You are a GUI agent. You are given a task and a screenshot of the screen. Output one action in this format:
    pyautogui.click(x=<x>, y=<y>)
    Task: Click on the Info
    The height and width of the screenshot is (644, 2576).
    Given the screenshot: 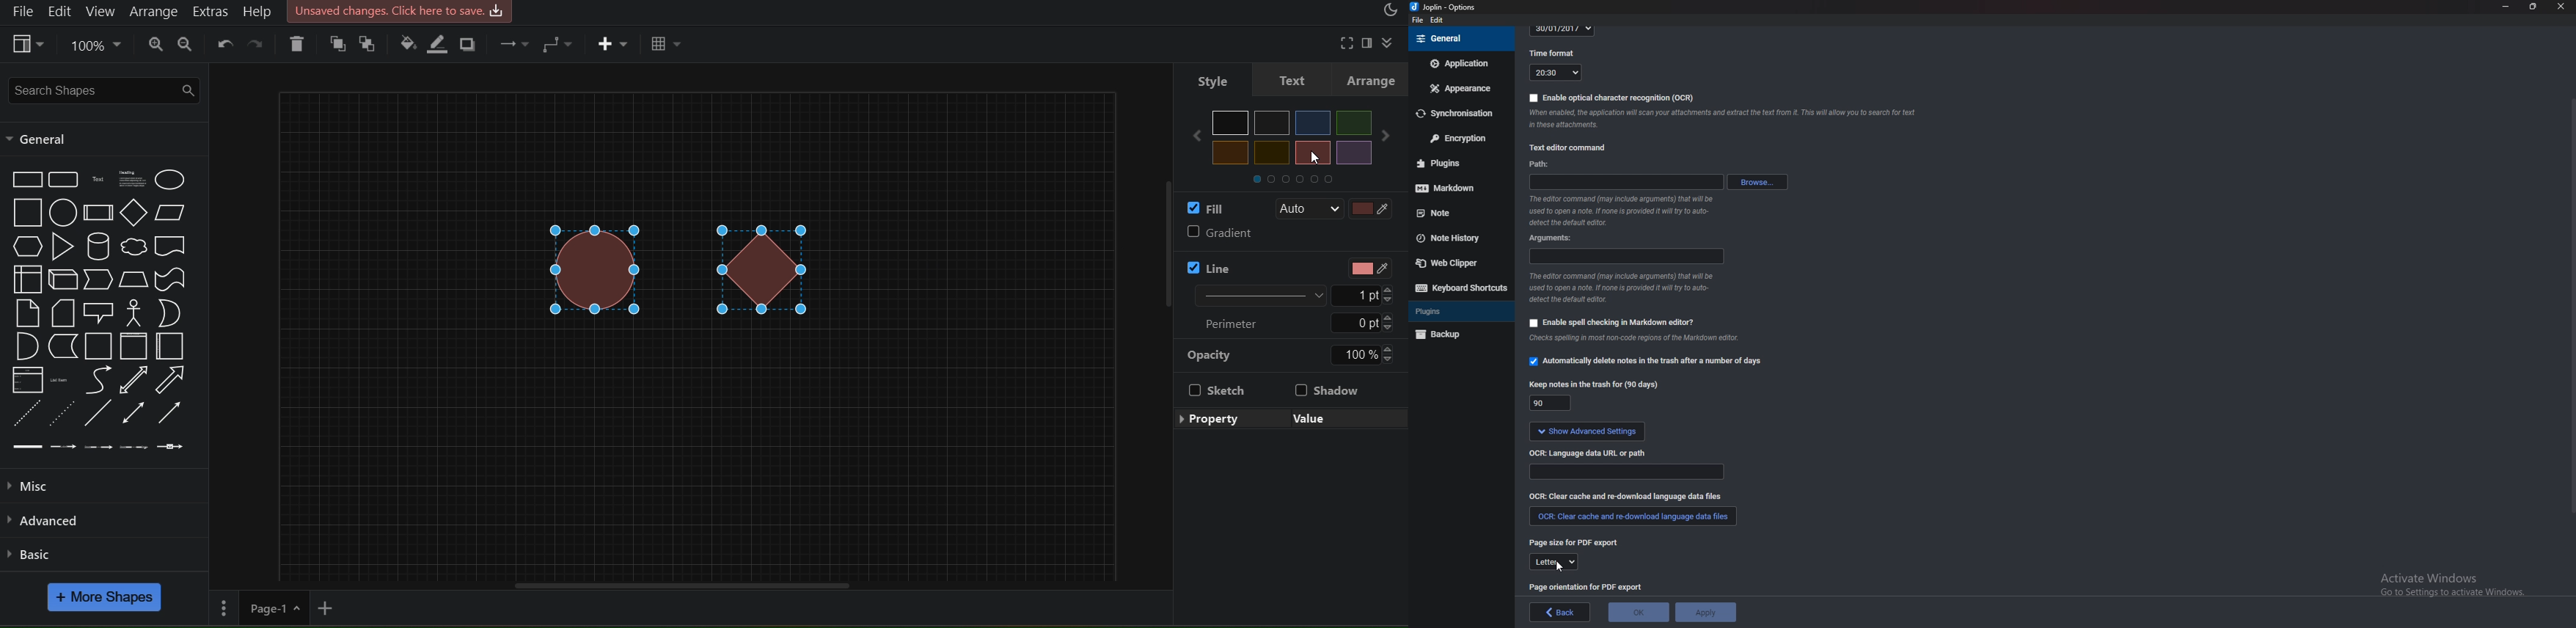 What is the action you would take?
    pyautogui.click(x=1728, y=121)
    